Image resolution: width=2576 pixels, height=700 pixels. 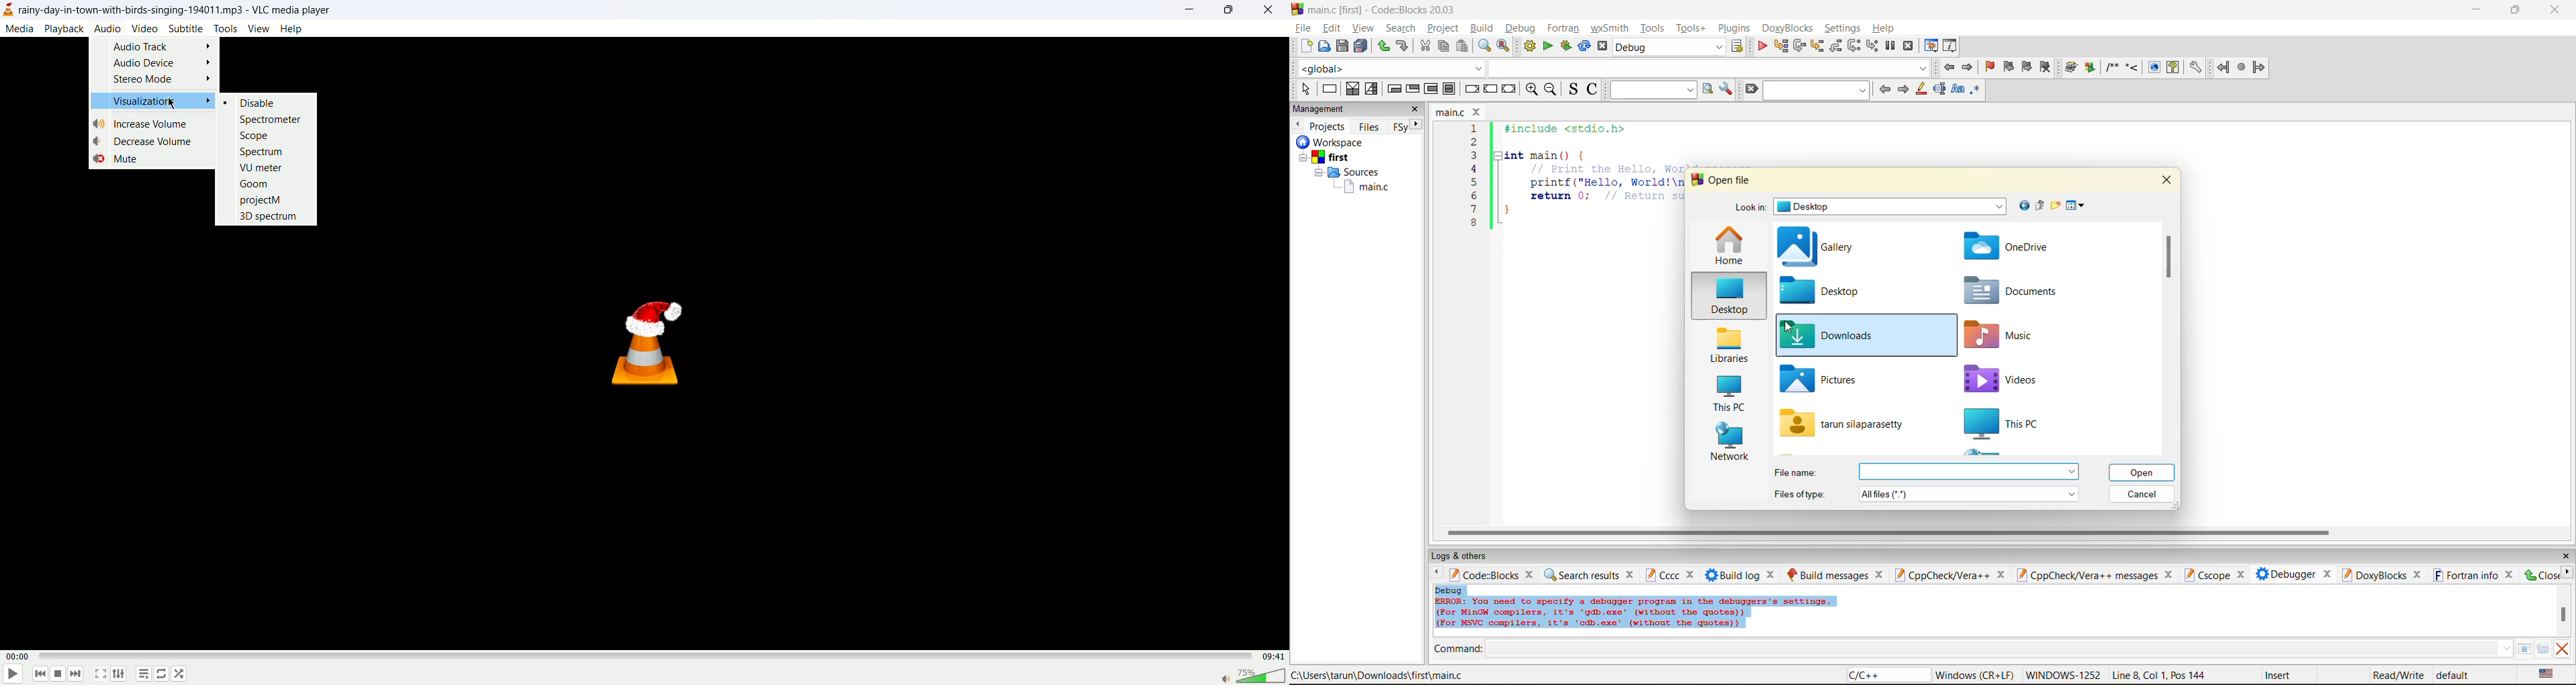 I want to click on minimize, so click(x=1190, y=11).